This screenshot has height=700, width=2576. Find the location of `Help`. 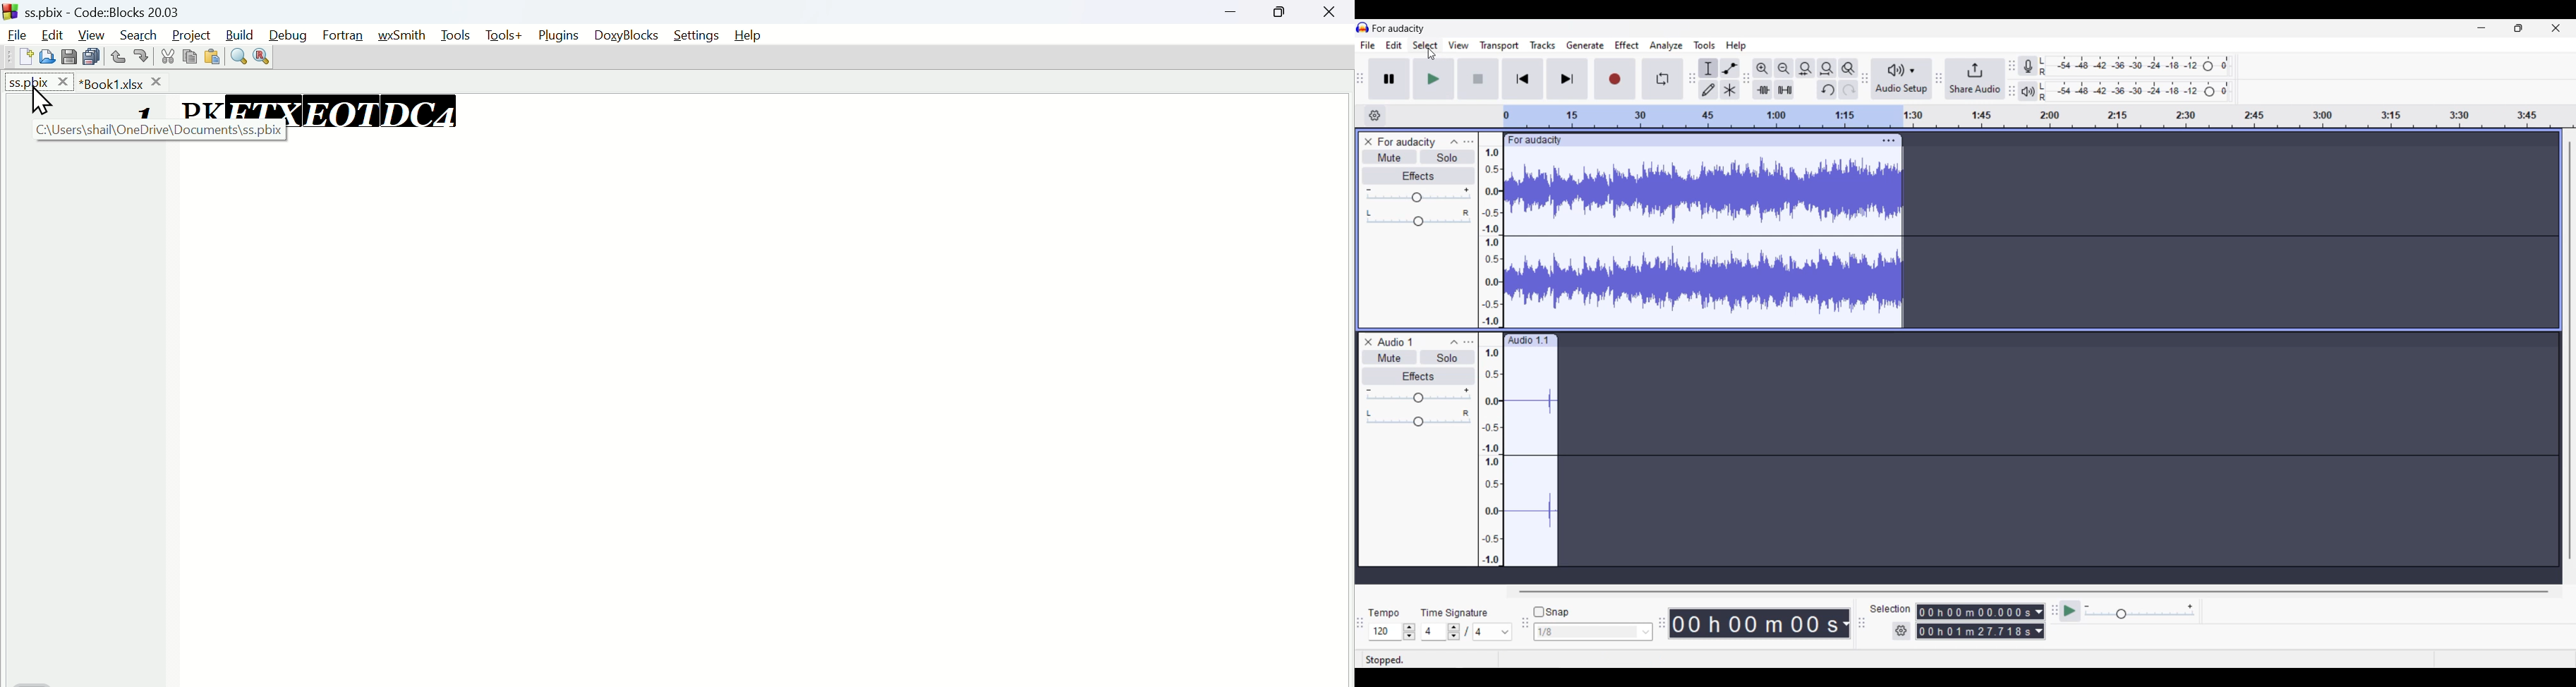

Help is located at coordinates (1736, 46).